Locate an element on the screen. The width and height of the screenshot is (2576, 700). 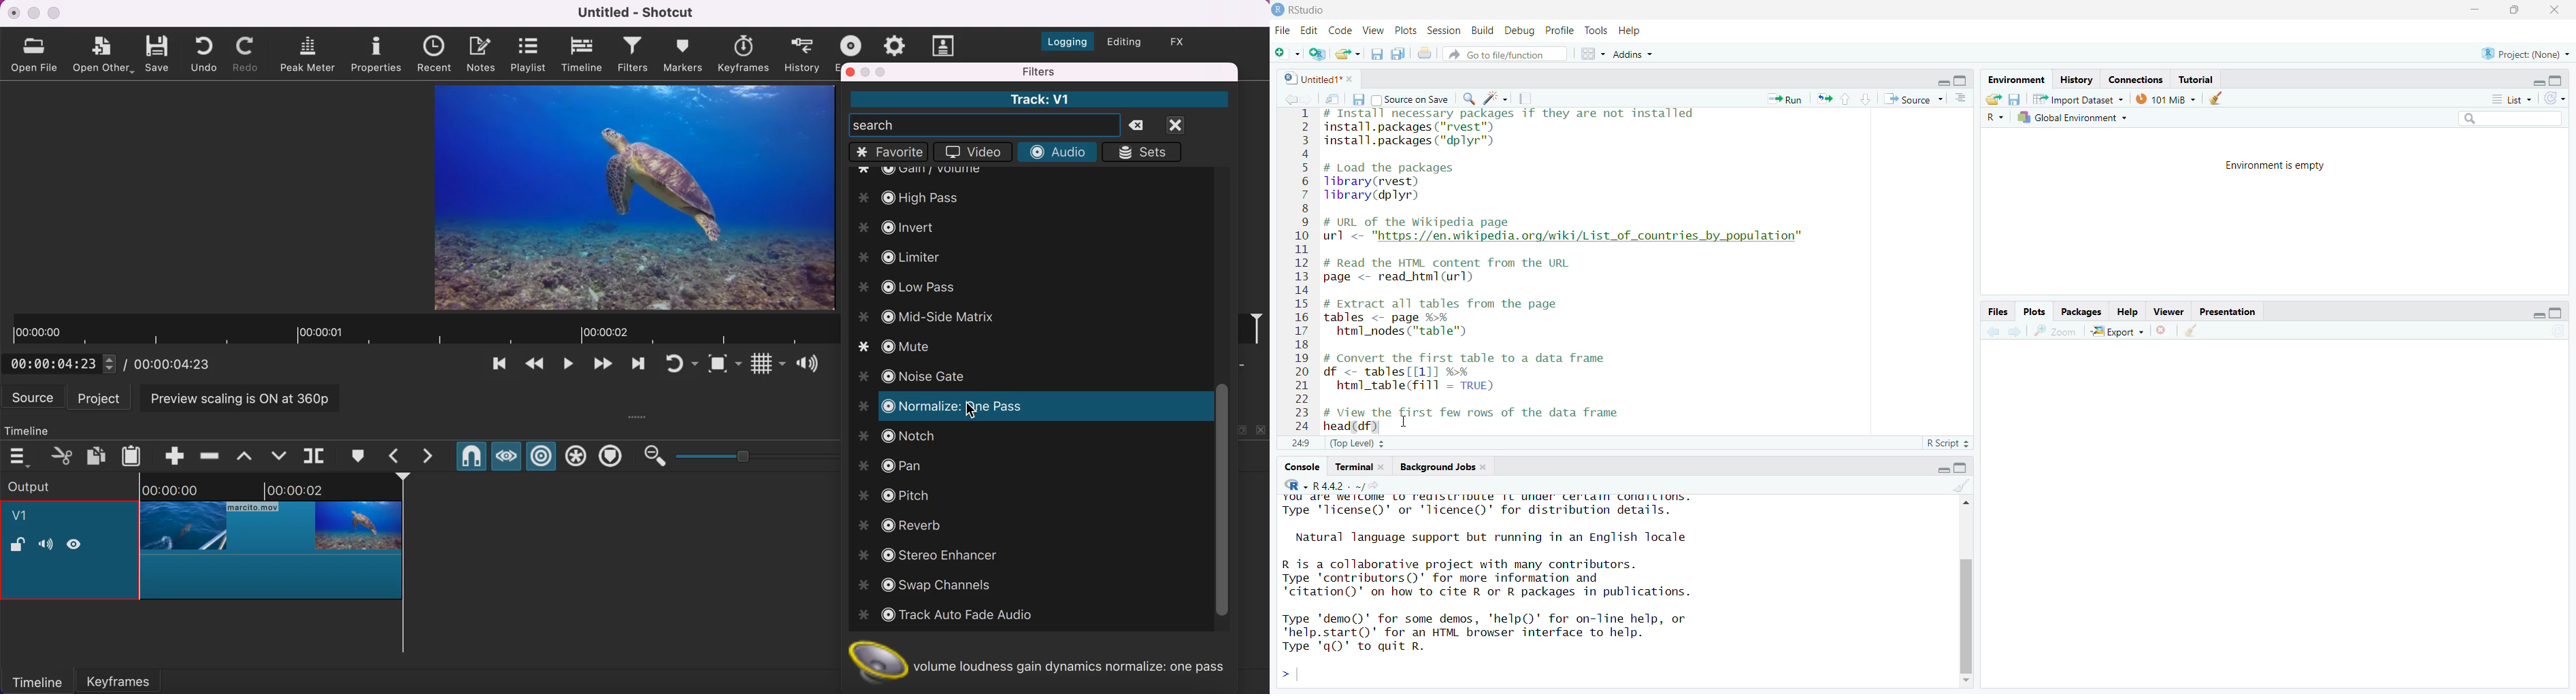
minimize is located at coordinates (33, 13).